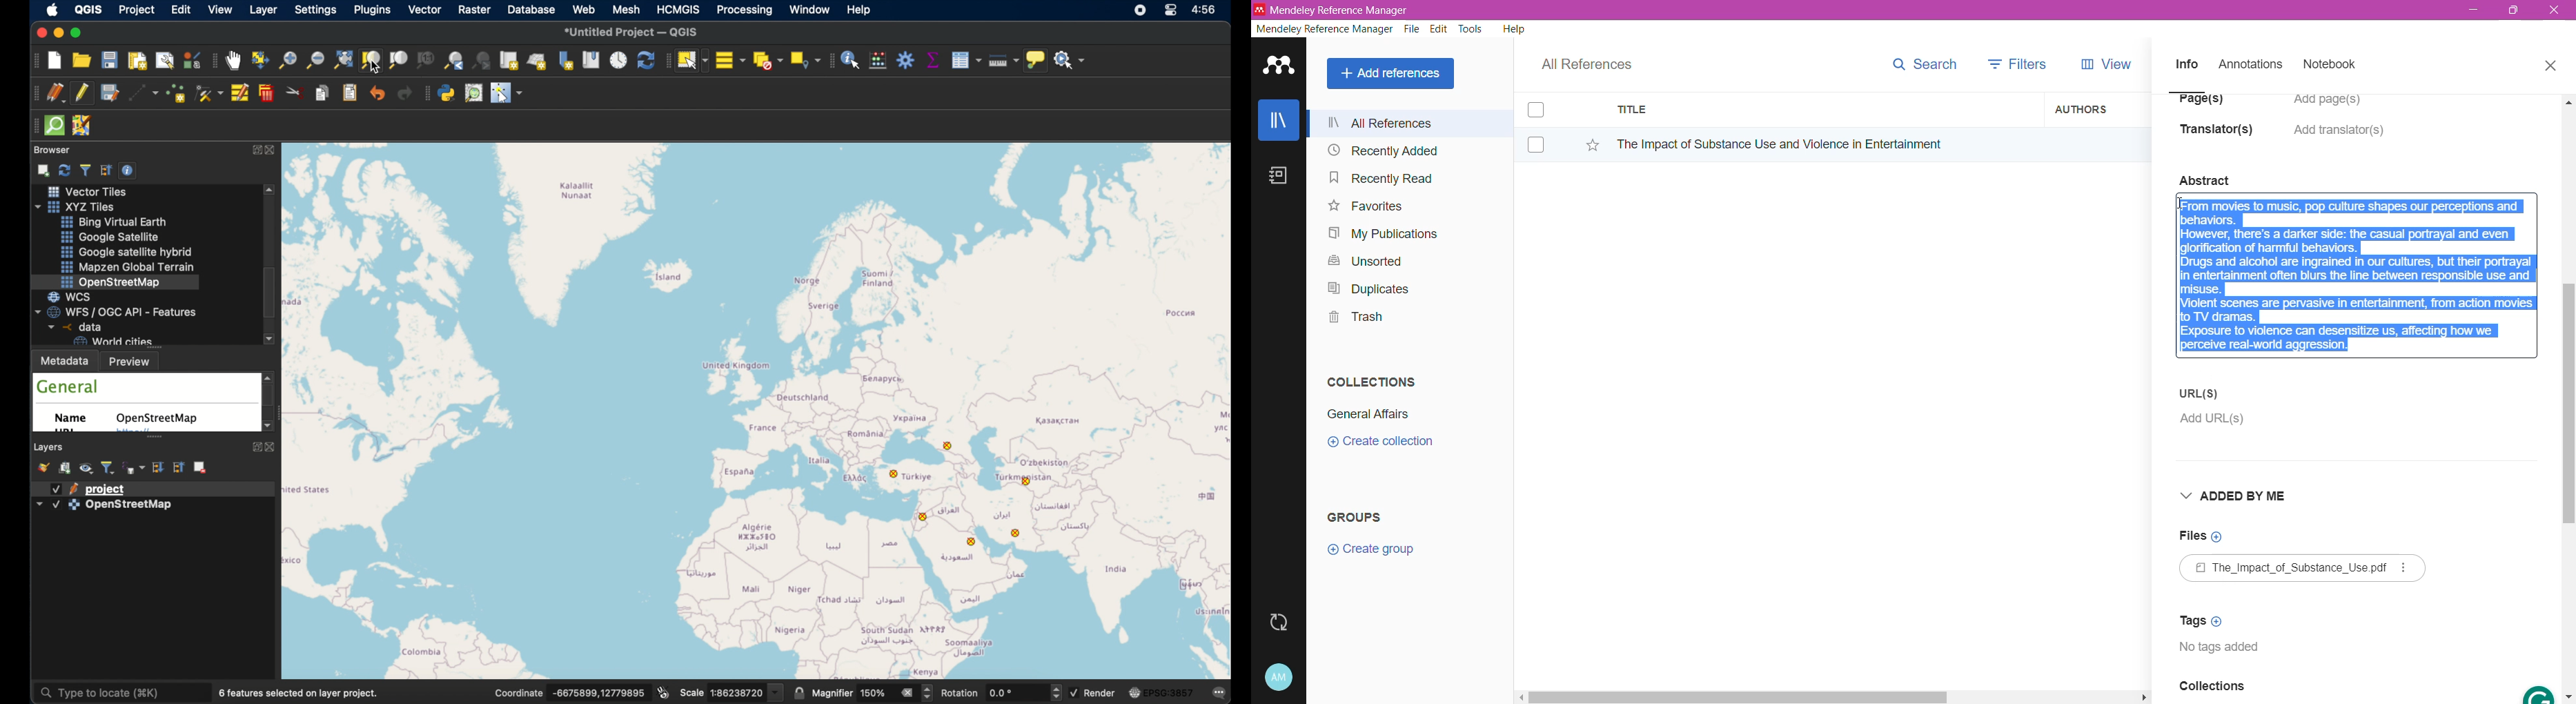 The width and height of the screenshot is (2576, 728). Describe the element at coordinates (585, 9) in the screenshot. I see `web` at that location.